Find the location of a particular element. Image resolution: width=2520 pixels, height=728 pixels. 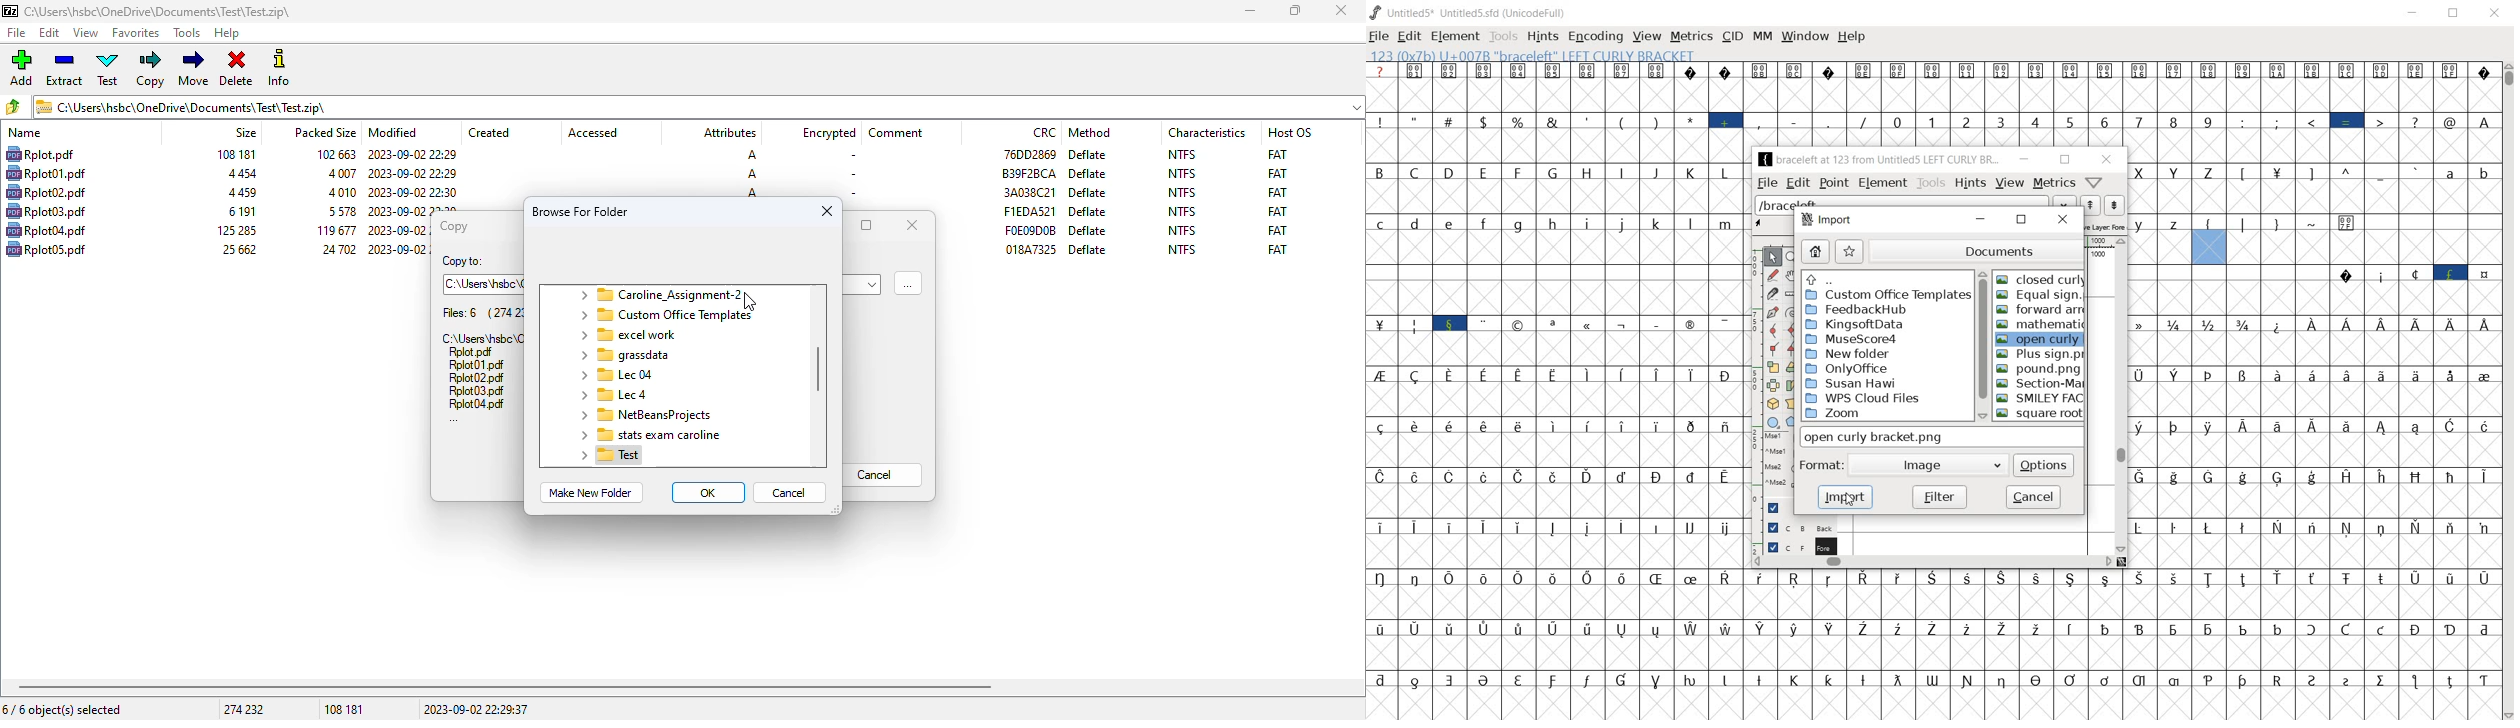

SMILEY FACE is located at coordinates (2040, 397).